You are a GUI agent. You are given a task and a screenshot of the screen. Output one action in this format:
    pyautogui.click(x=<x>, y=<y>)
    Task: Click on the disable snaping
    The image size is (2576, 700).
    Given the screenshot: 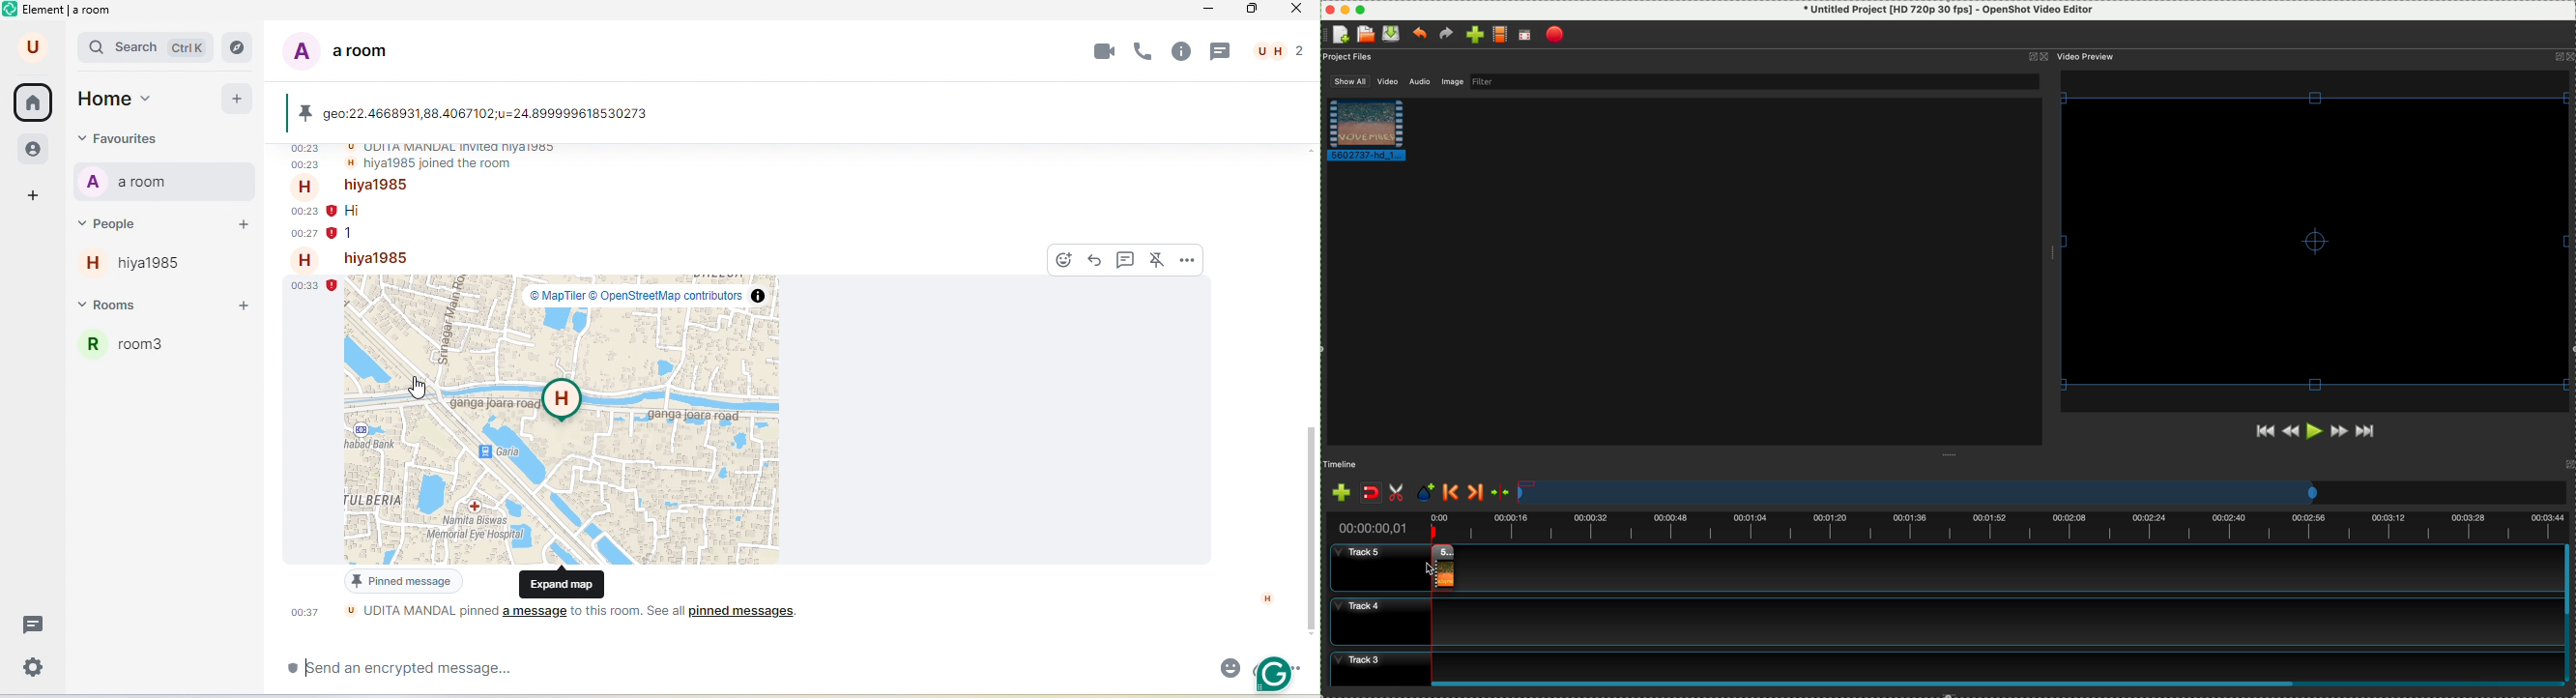 What is the action you would take?
    pyautogui.click(x=1371, y=493)
    